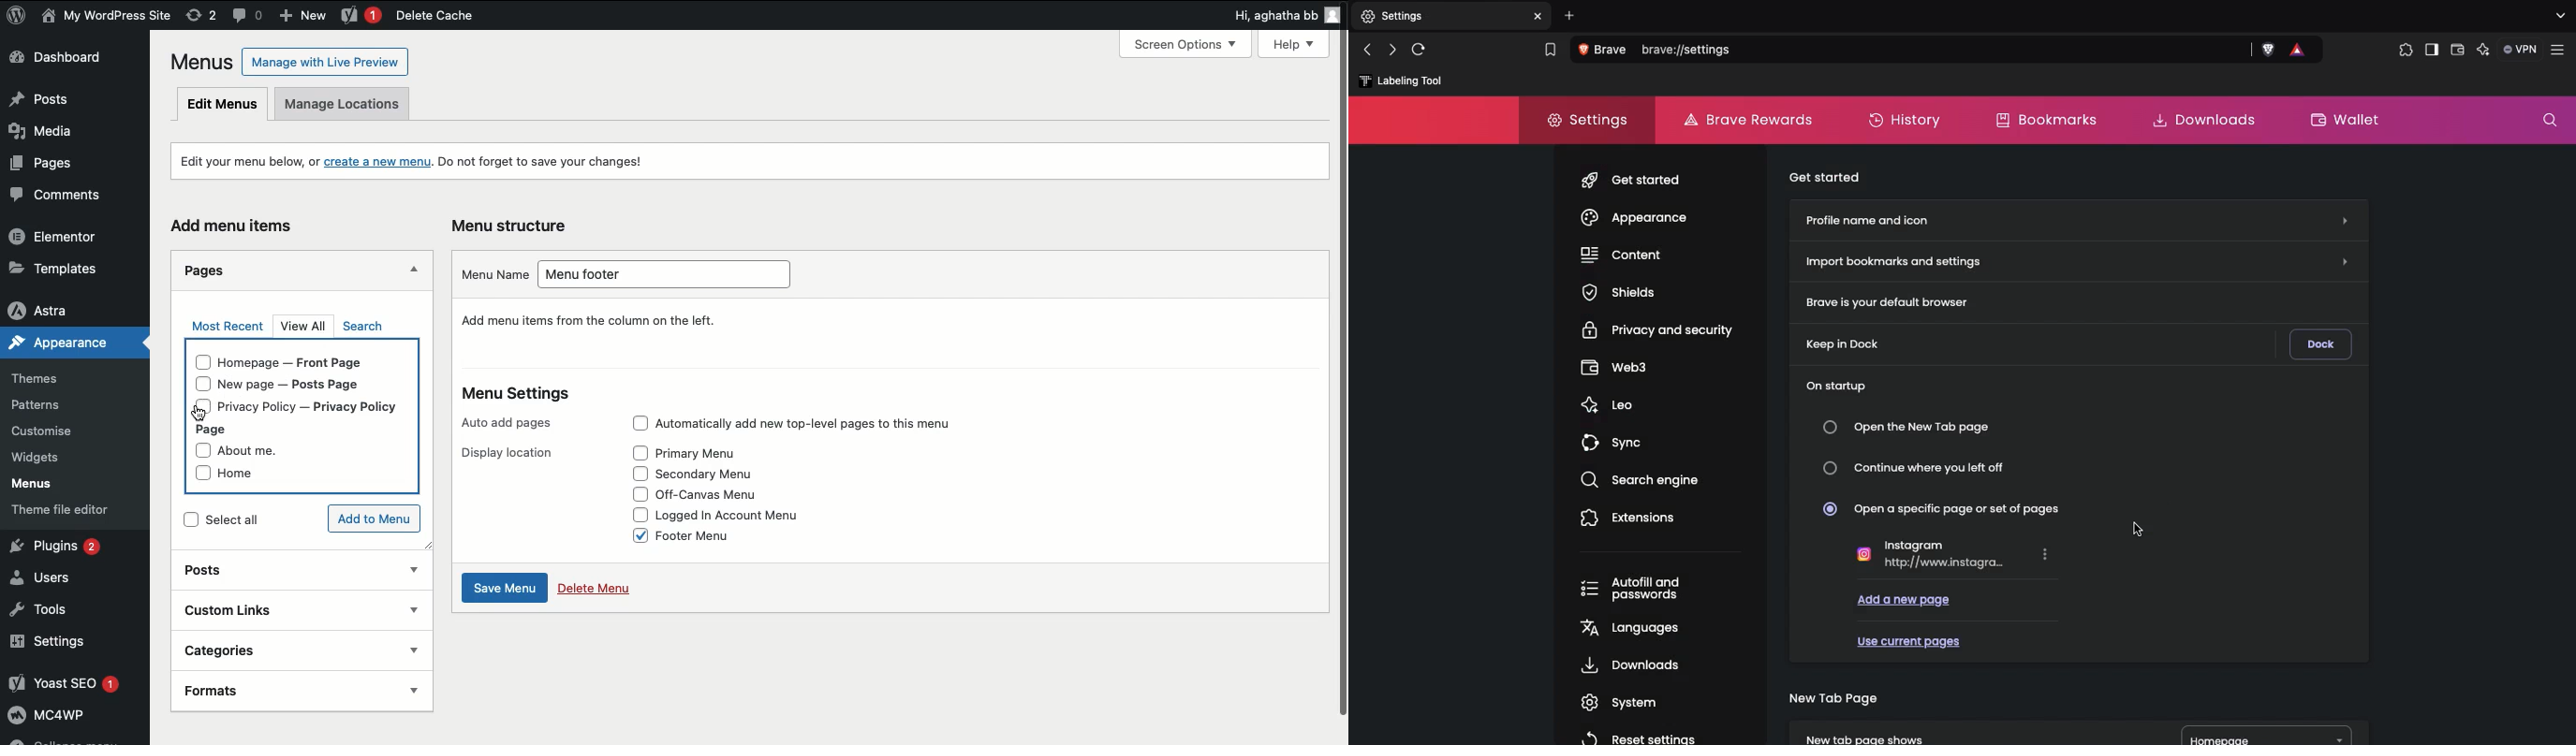  What do you see at coordinates (670, 272) in the screenshot?
I see `Menu footer` at bounding box center [670, 272].